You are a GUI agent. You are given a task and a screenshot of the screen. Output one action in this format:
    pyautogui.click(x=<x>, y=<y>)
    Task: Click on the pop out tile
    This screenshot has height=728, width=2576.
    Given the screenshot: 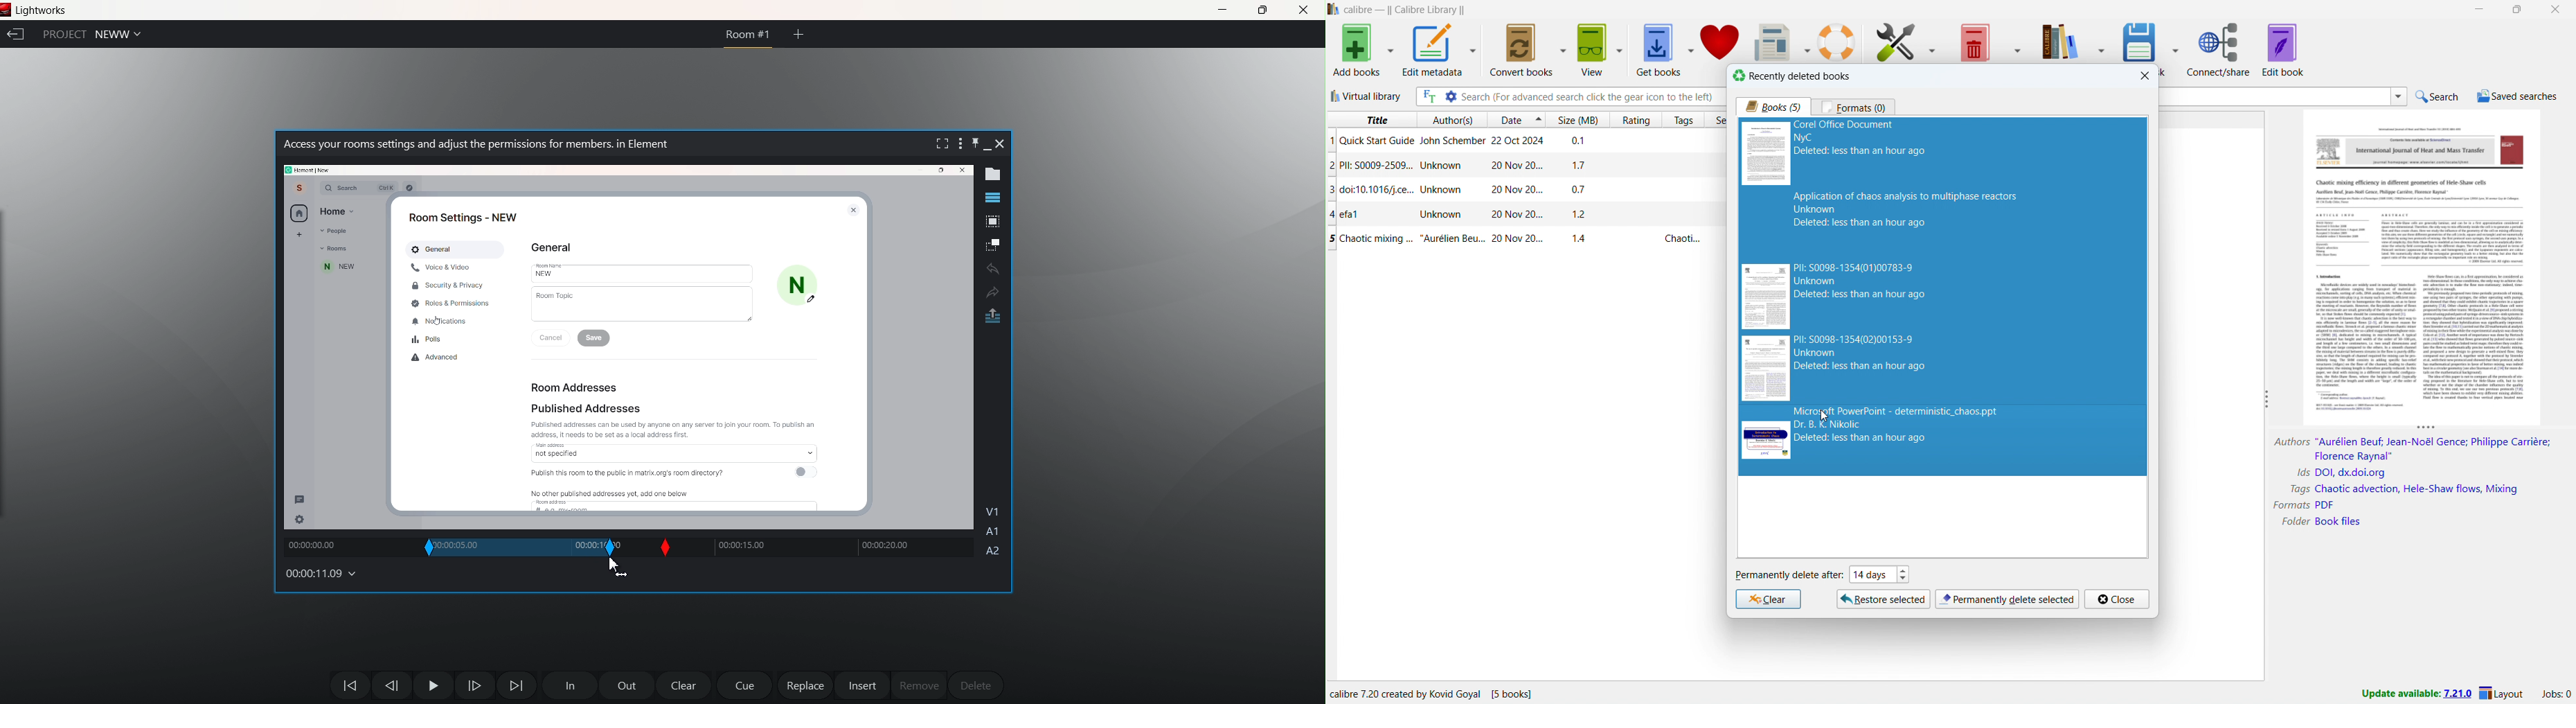 What is the action you would take?
    pyautogui.click(x=994, y=221)
    